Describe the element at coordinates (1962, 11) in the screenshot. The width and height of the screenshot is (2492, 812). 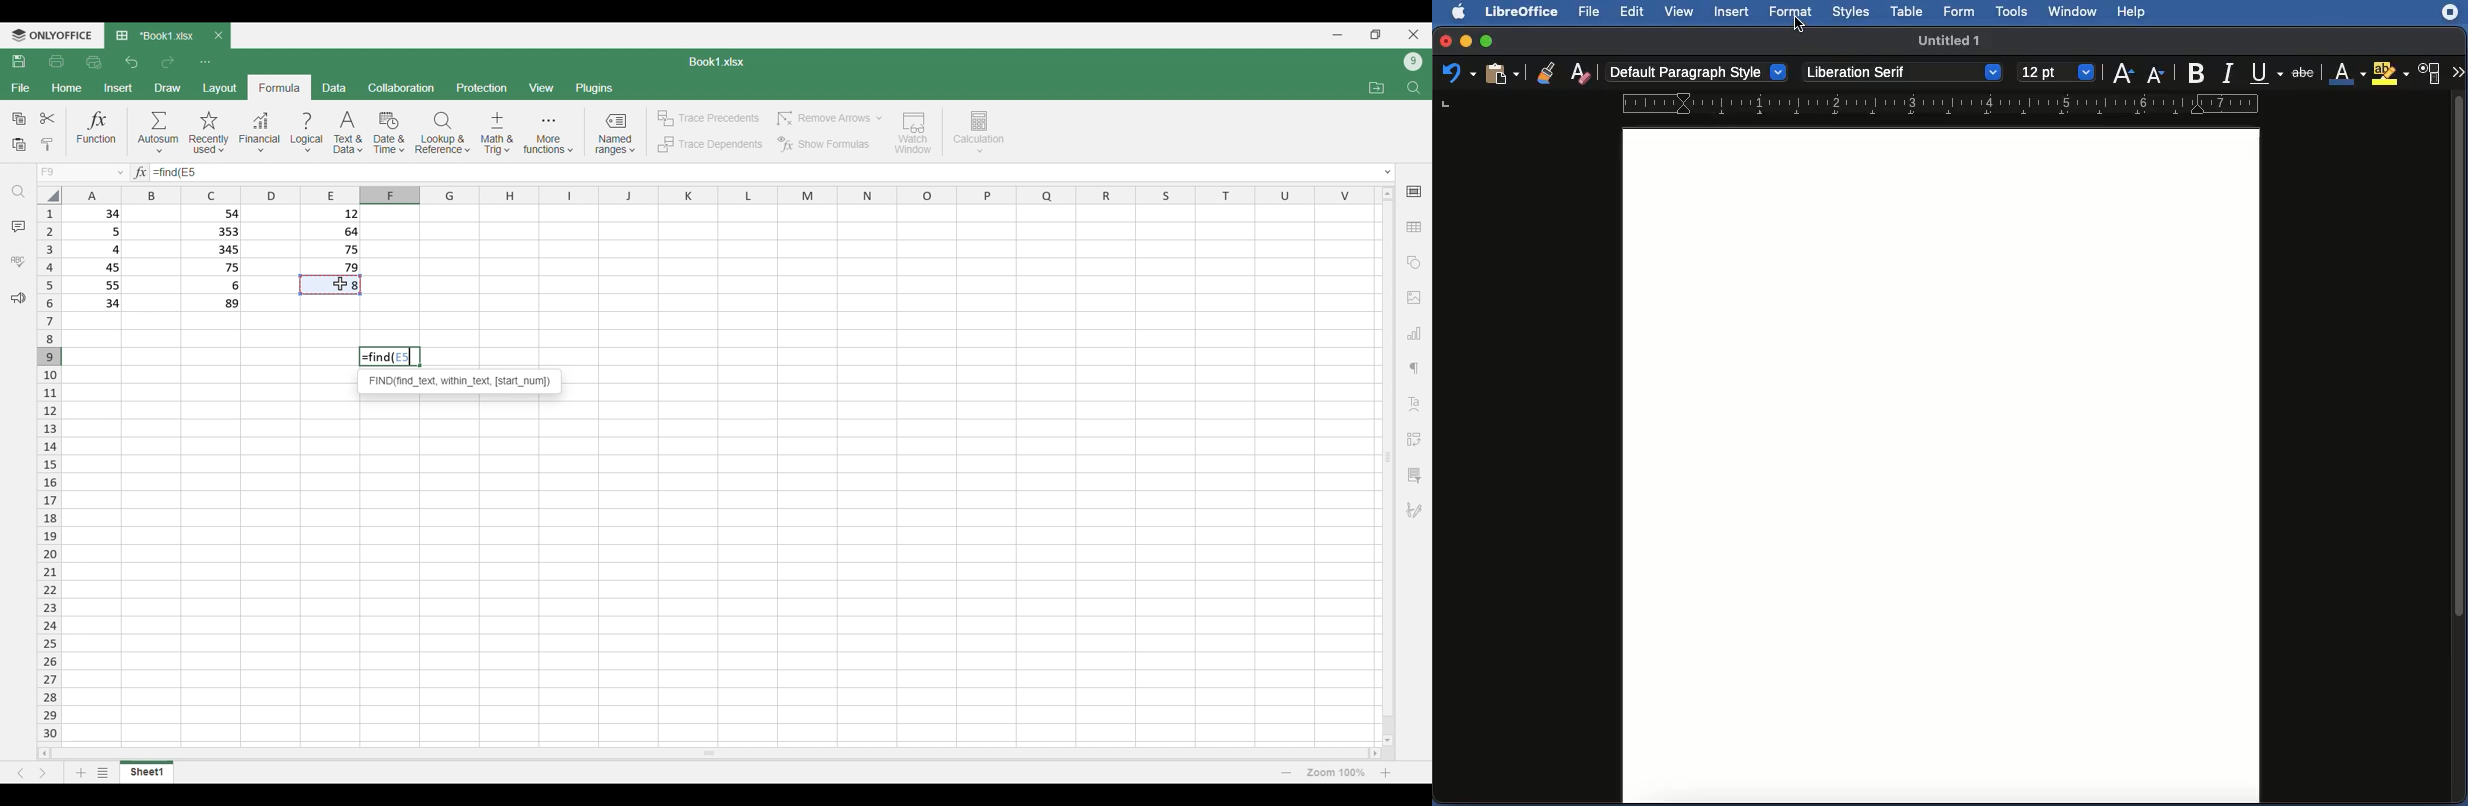
I see `Form` at that location.